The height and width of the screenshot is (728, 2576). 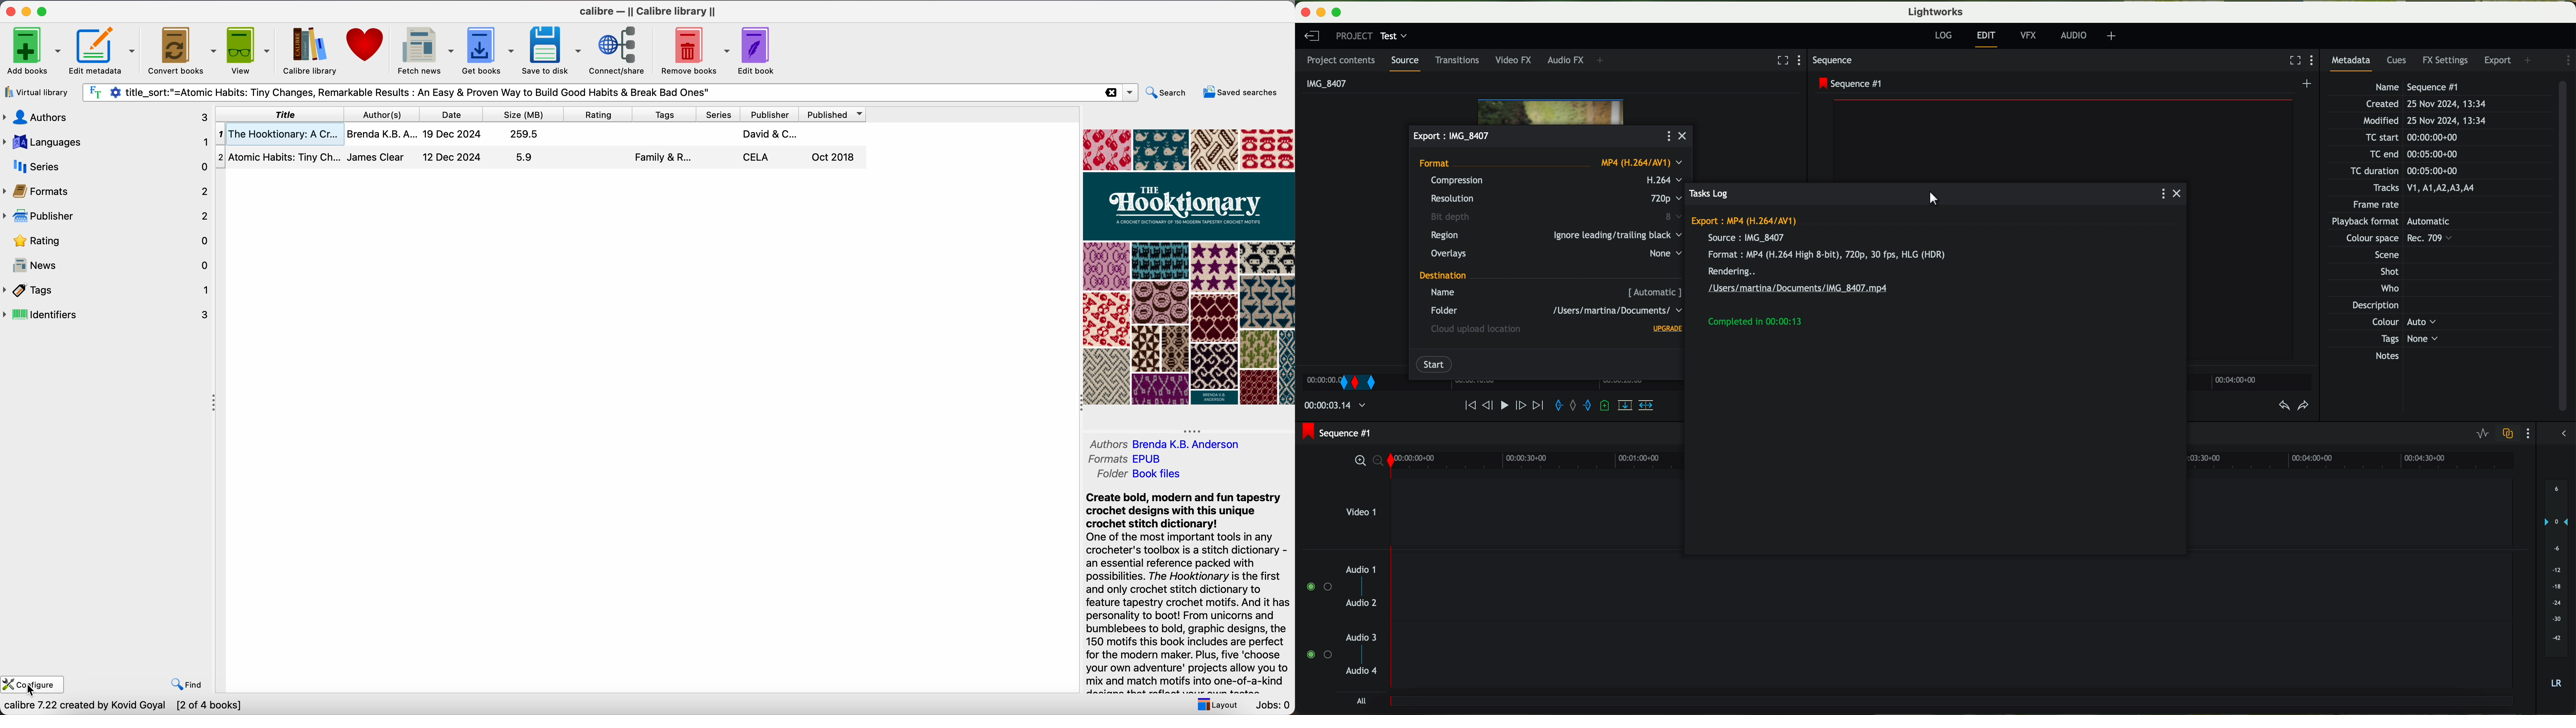 What do you see at coordinates (8, 11) in the screenshot?
I see `close program` at bounding box center [8, 11].